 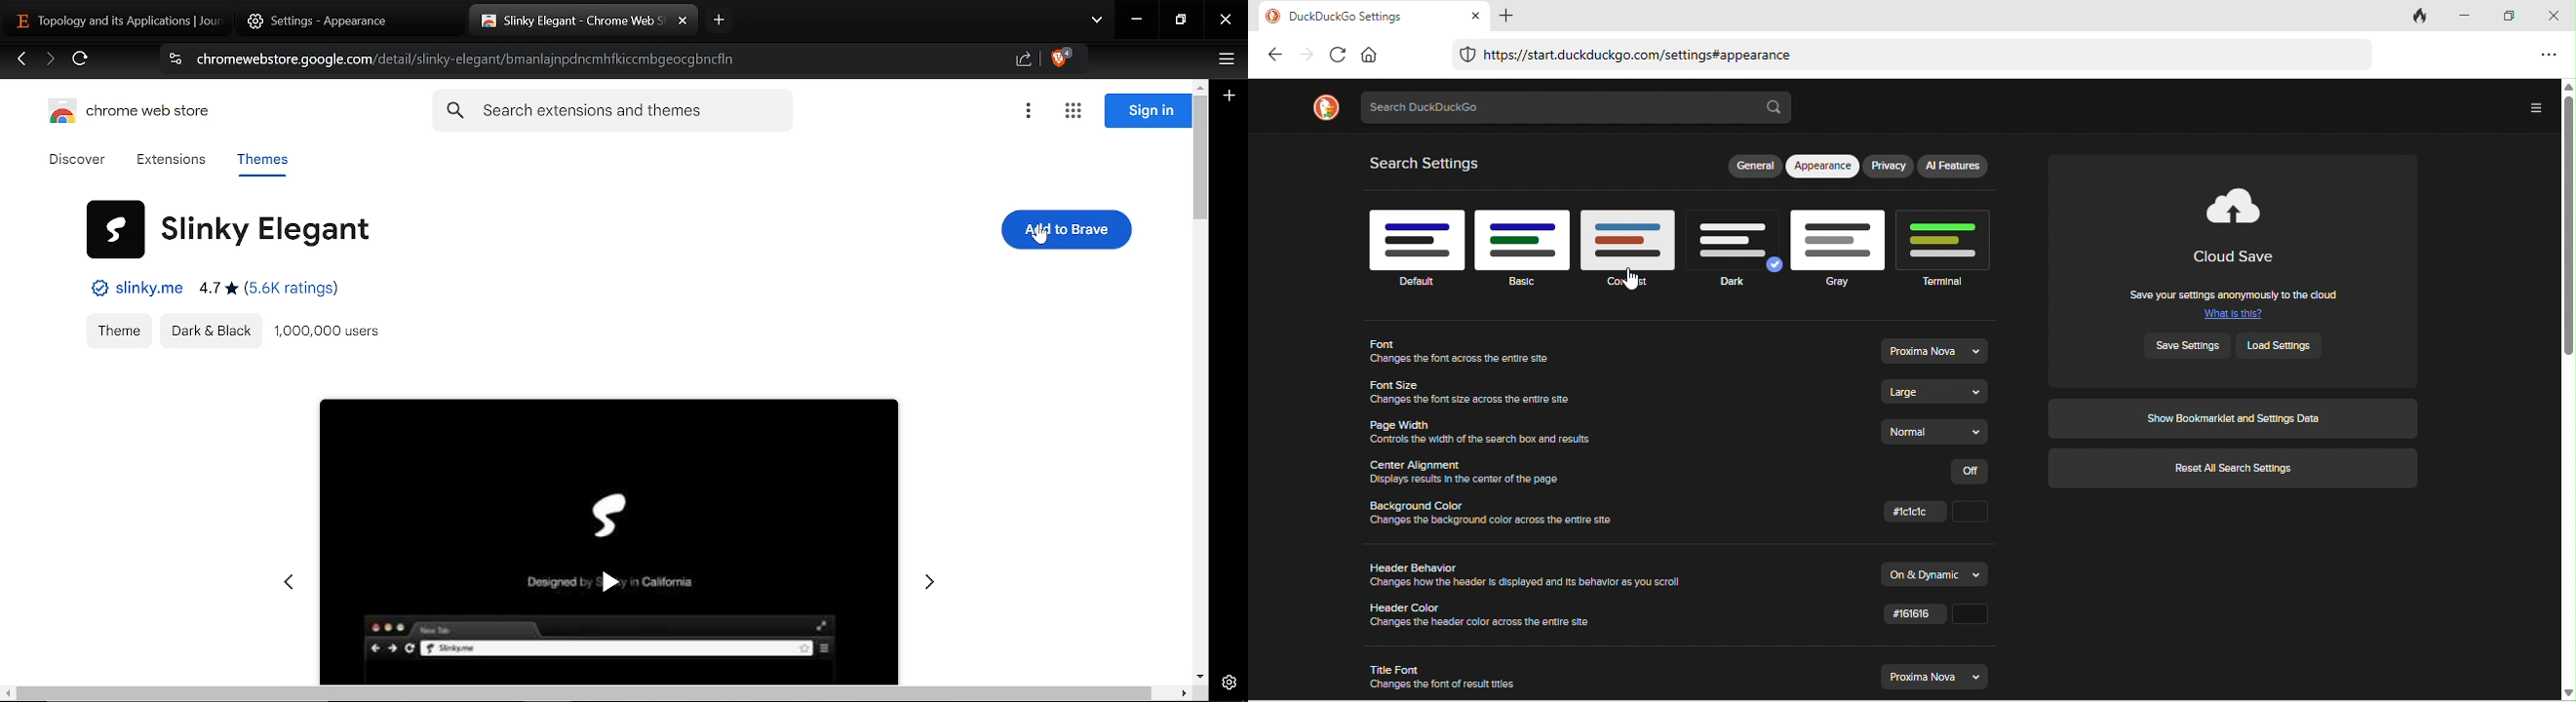 I want to click on reset all search settings, so click(x=2235, y=470).